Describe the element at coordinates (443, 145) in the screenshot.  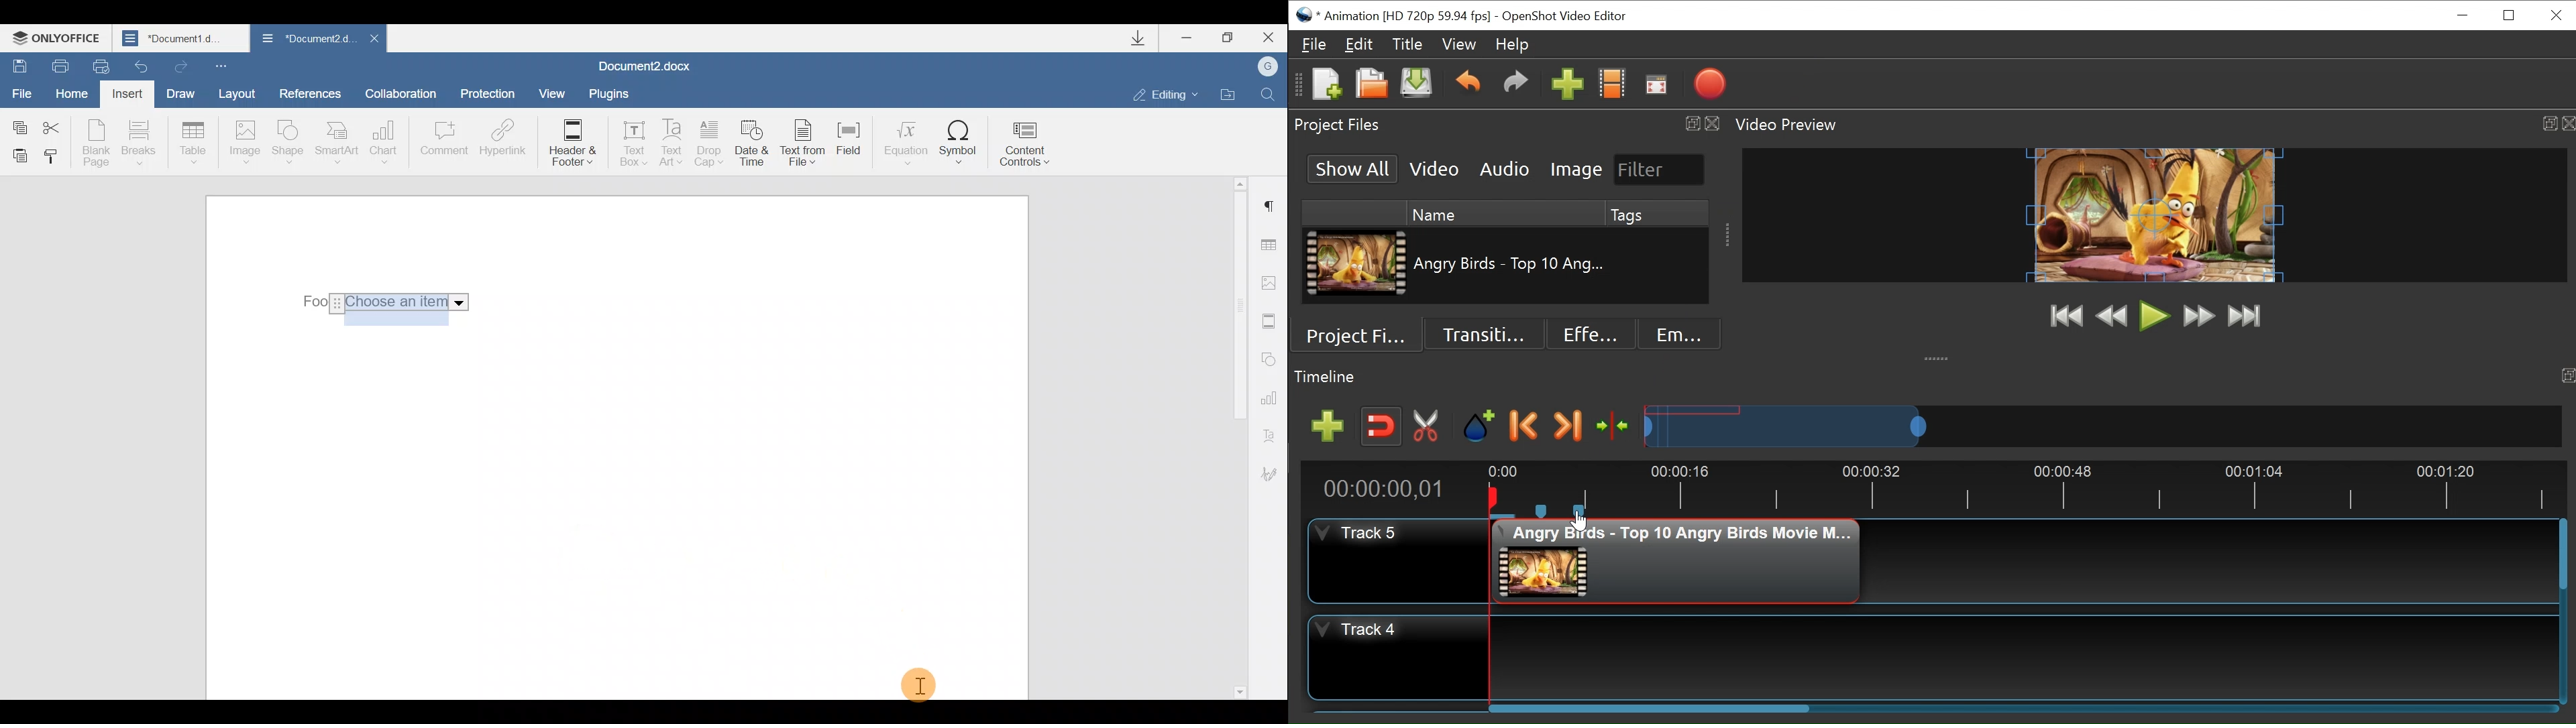
I see `Comment` at that location.